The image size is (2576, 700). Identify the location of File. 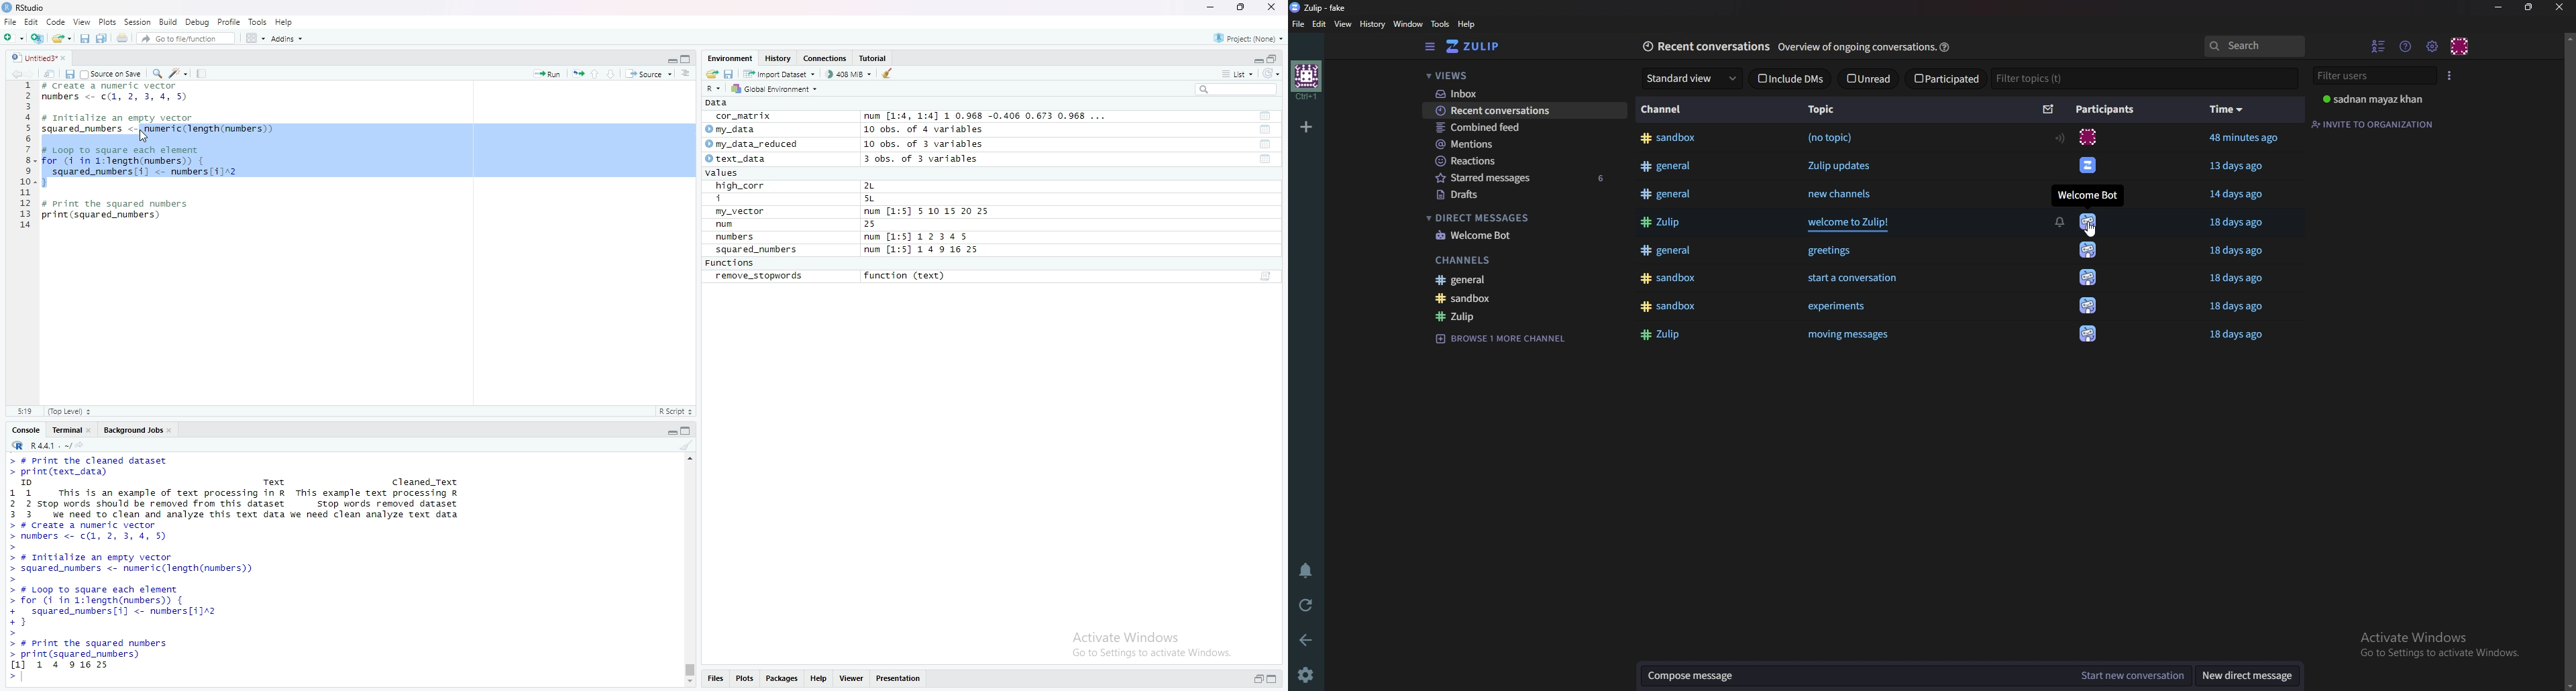
(10, 21).